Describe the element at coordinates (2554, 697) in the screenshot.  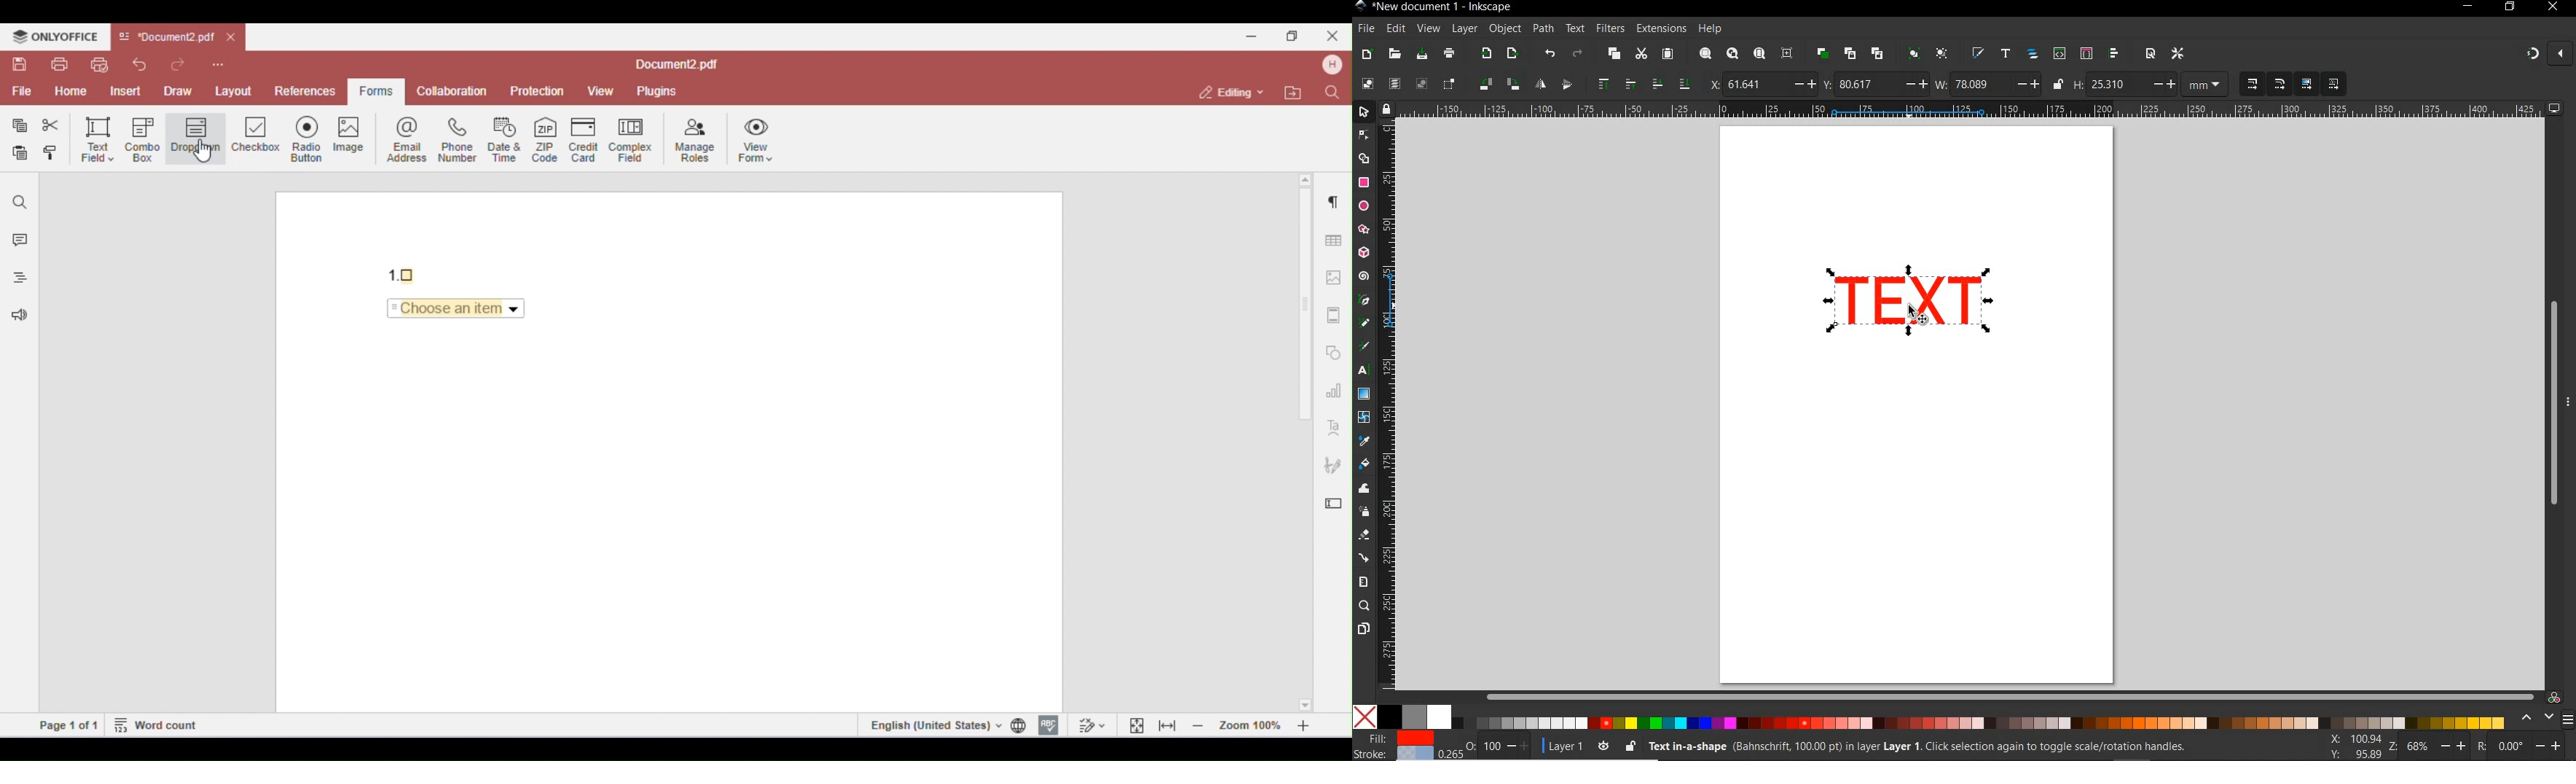
I see `color managed code` at that location.